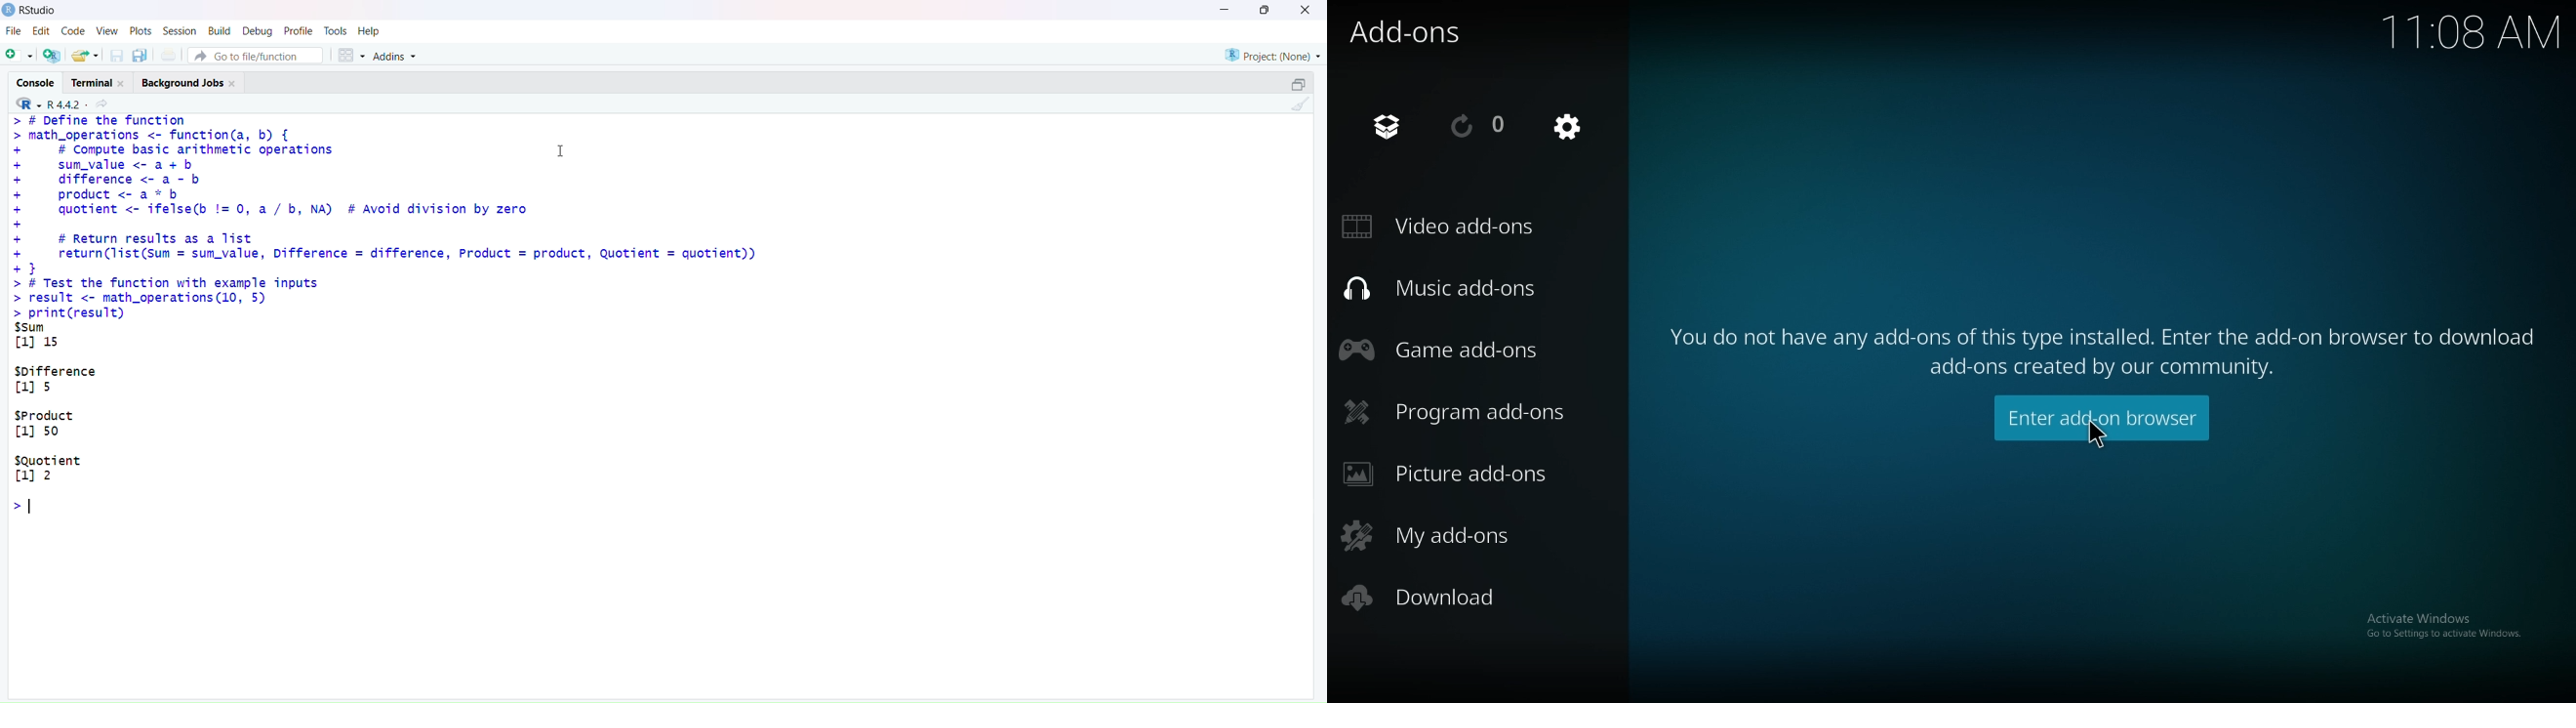 The height and width of the screenshot is (728, 2576). I want to click on Workspace panes, so click(349, 55).